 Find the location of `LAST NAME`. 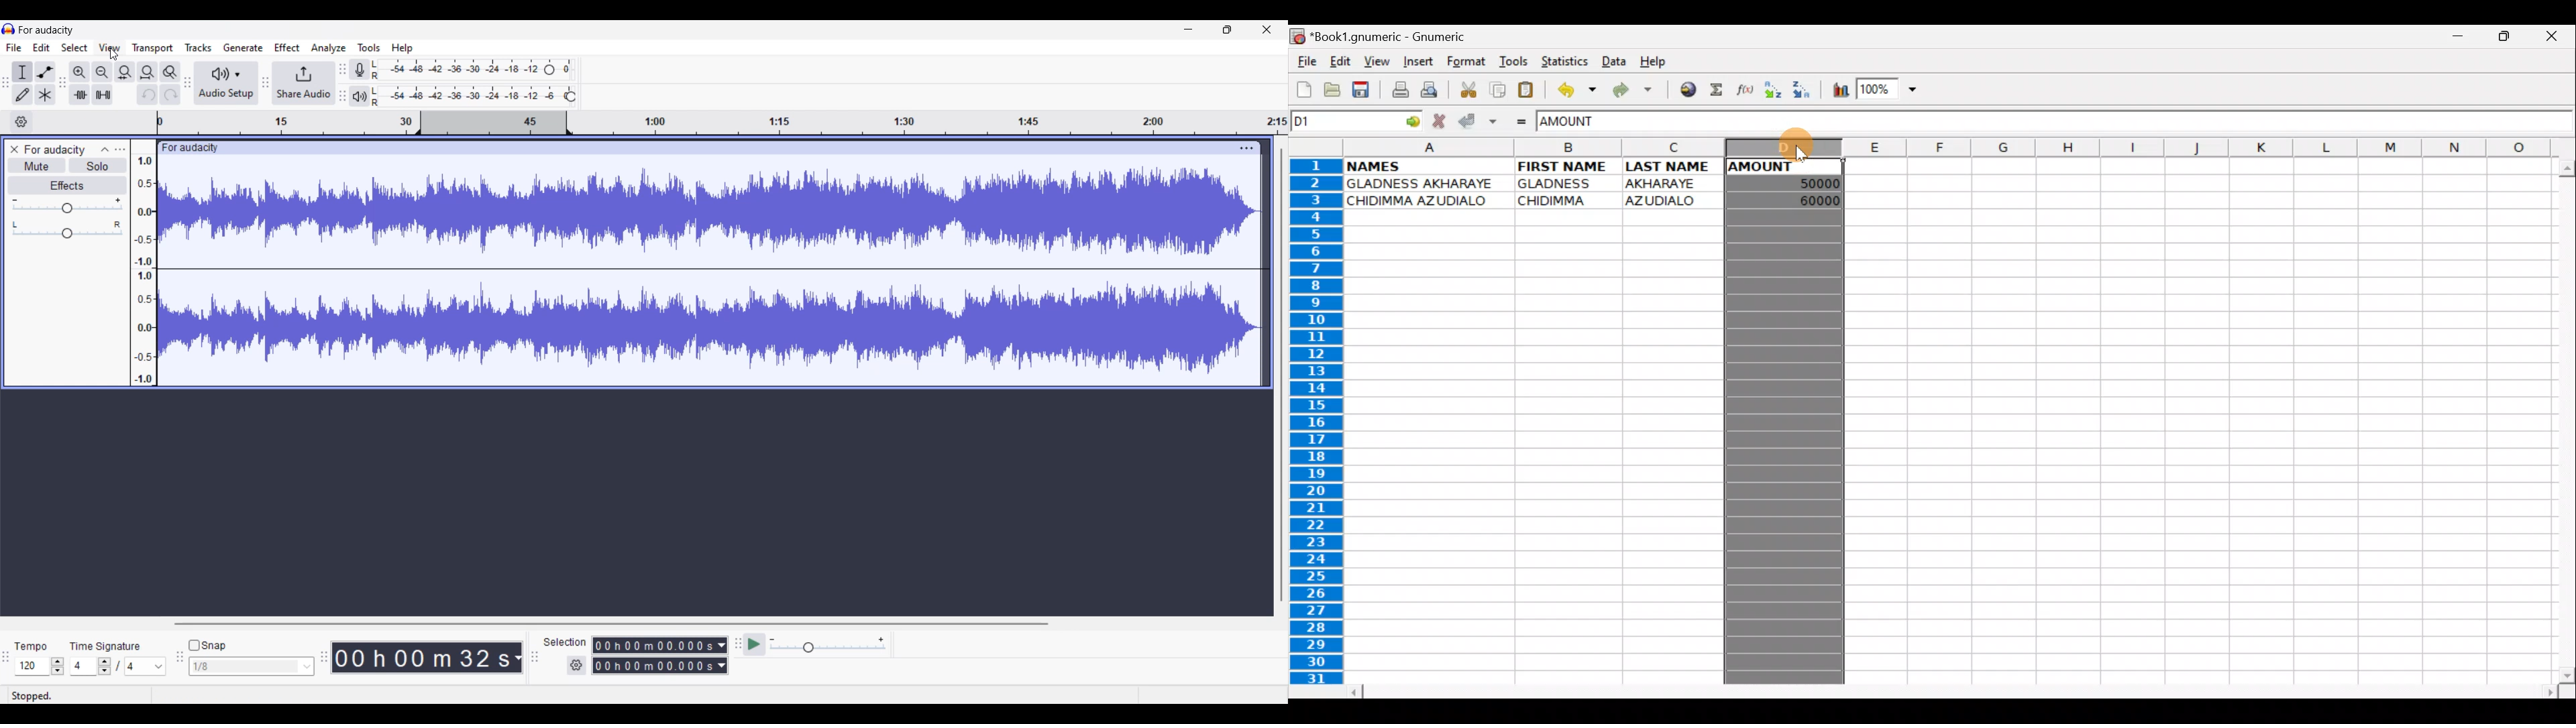

LAST NAME is located at coordinates (1674, 168).